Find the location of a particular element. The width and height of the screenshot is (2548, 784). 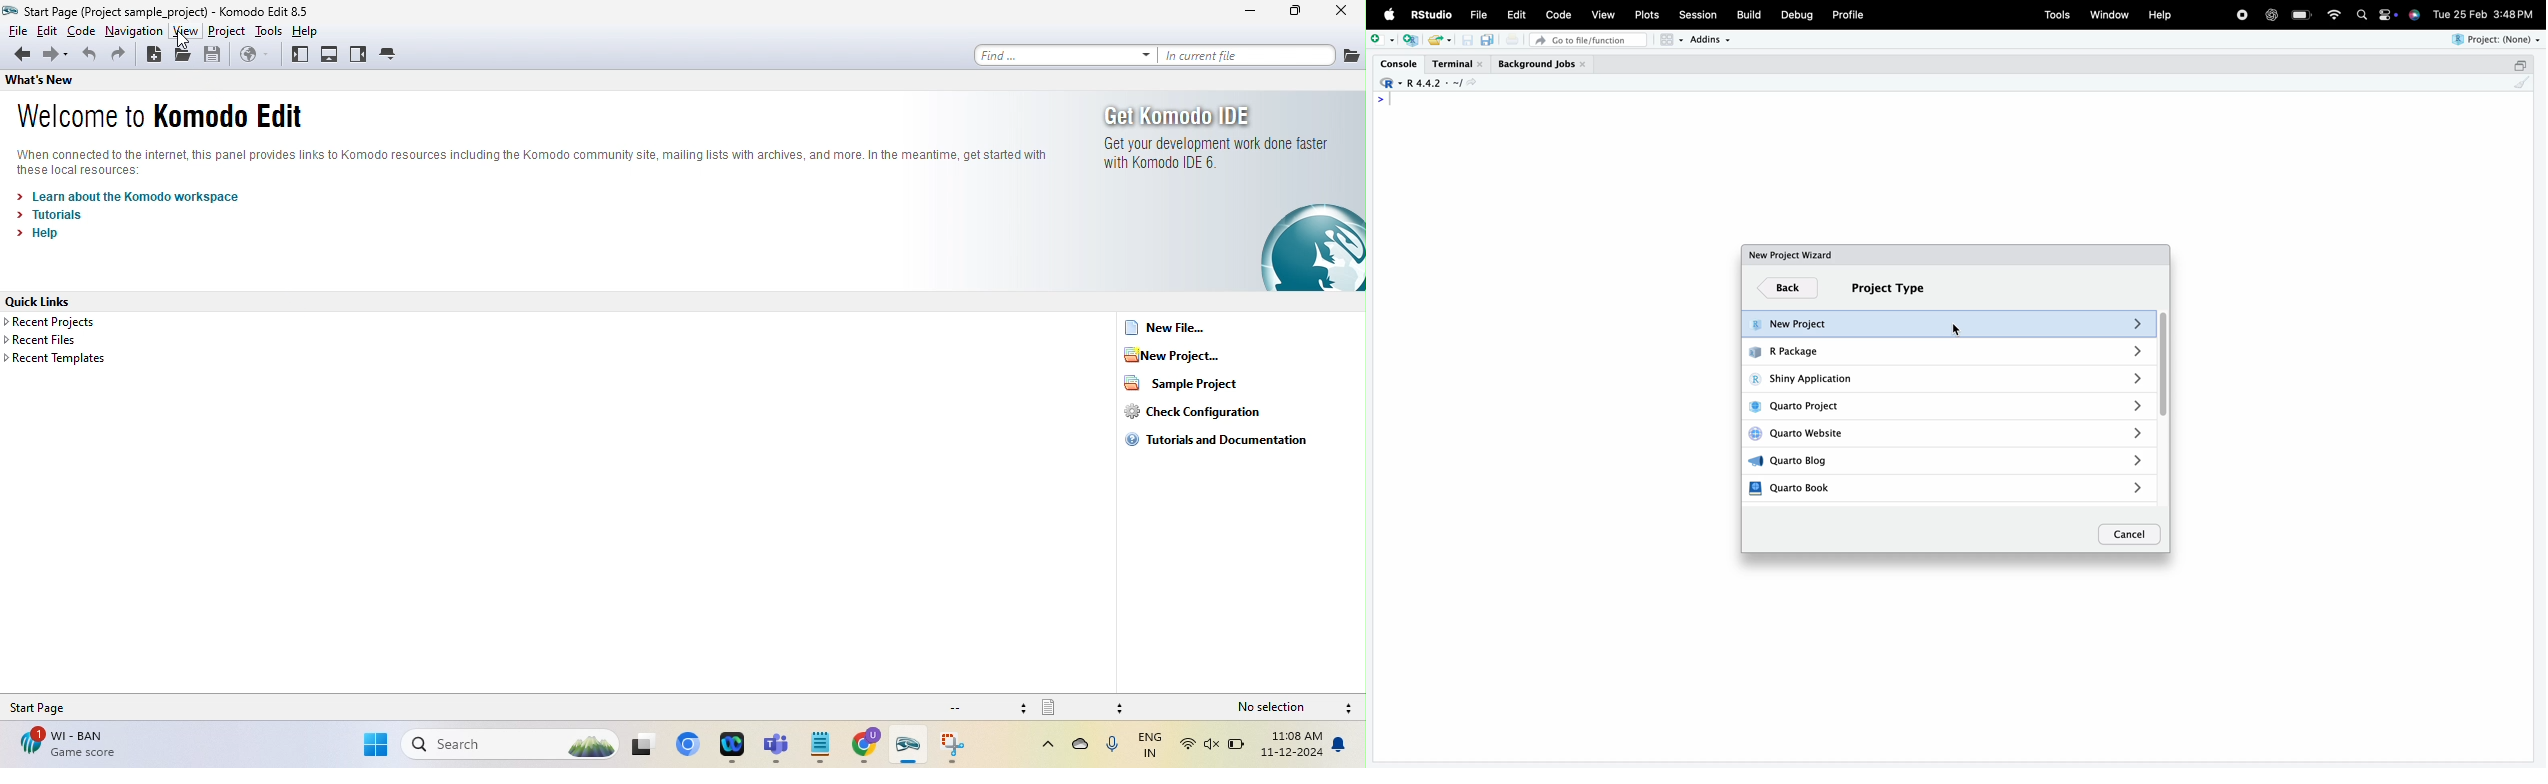

back is located at coordinates (19, 55).